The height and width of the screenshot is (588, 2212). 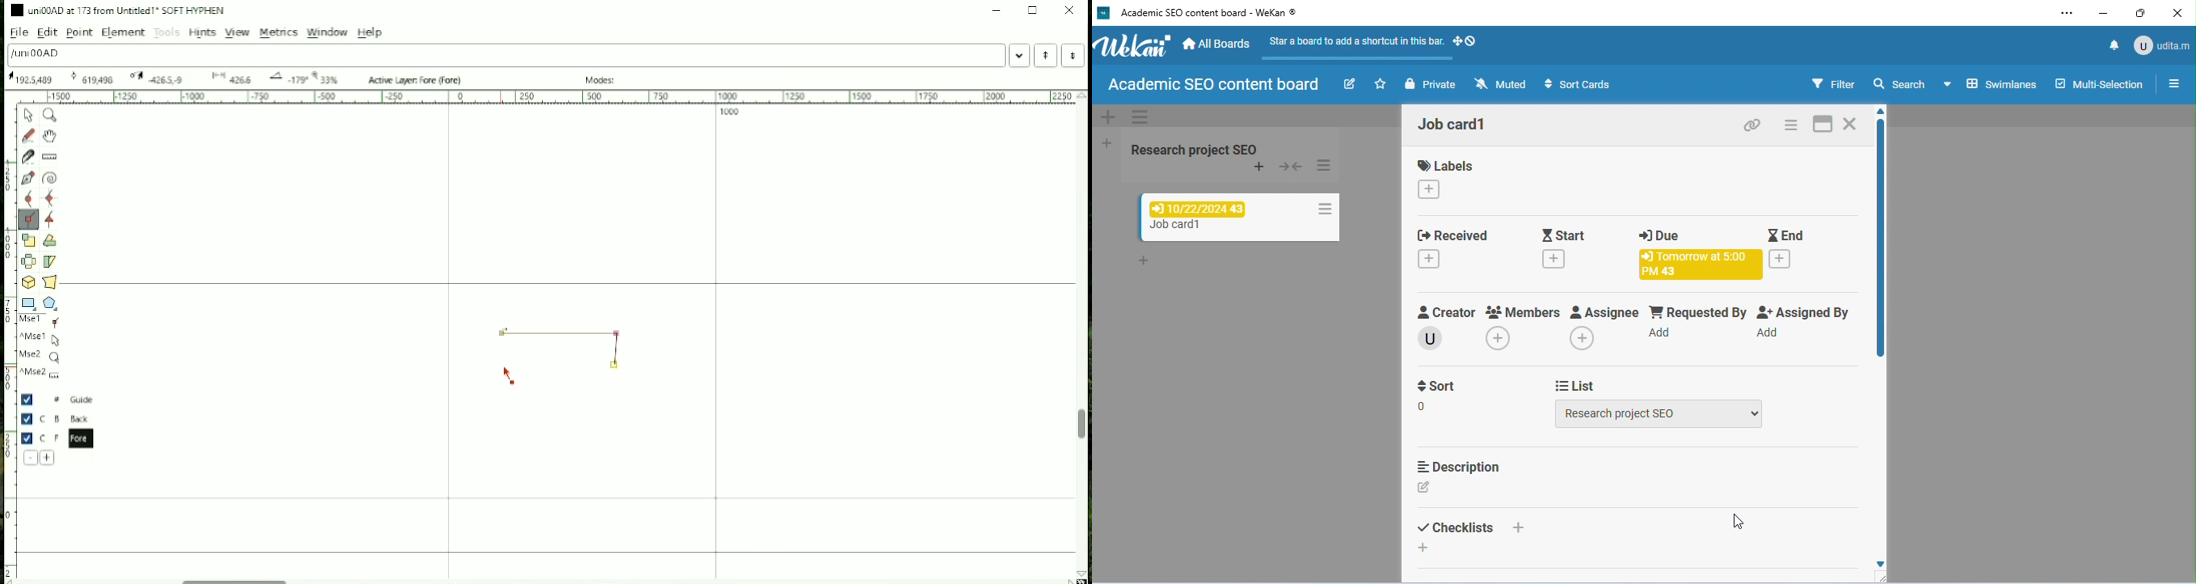 I want to click on end, so click(x=1786, y=235).